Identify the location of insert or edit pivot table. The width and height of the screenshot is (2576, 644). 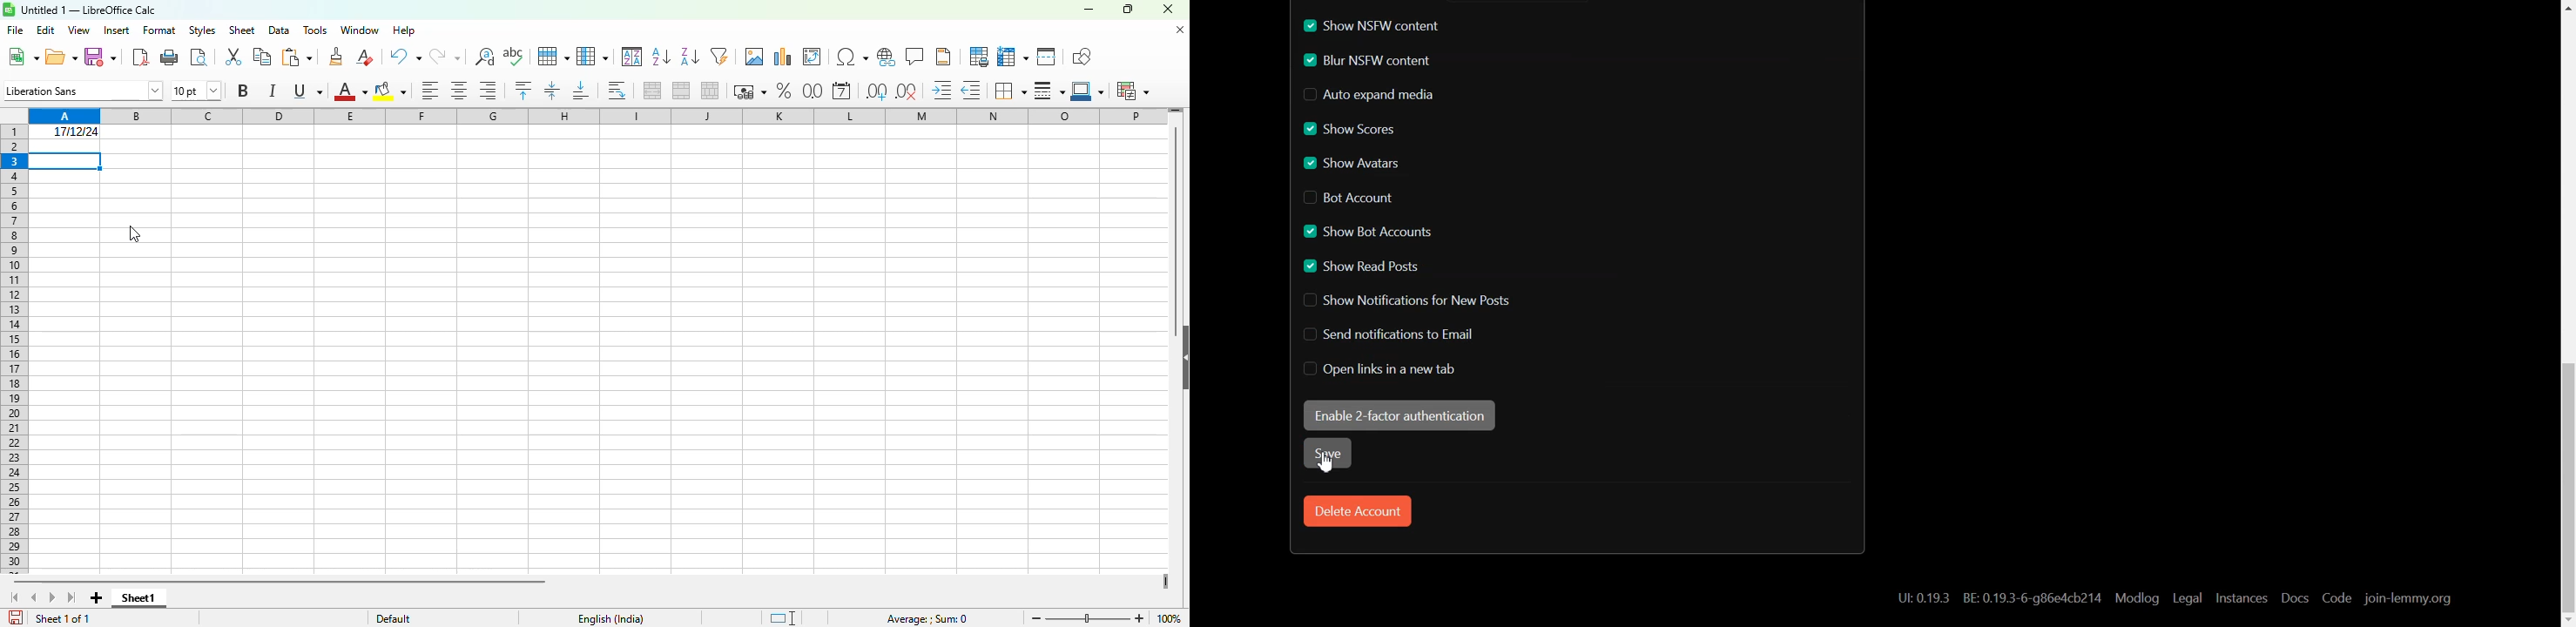
(813, 57).